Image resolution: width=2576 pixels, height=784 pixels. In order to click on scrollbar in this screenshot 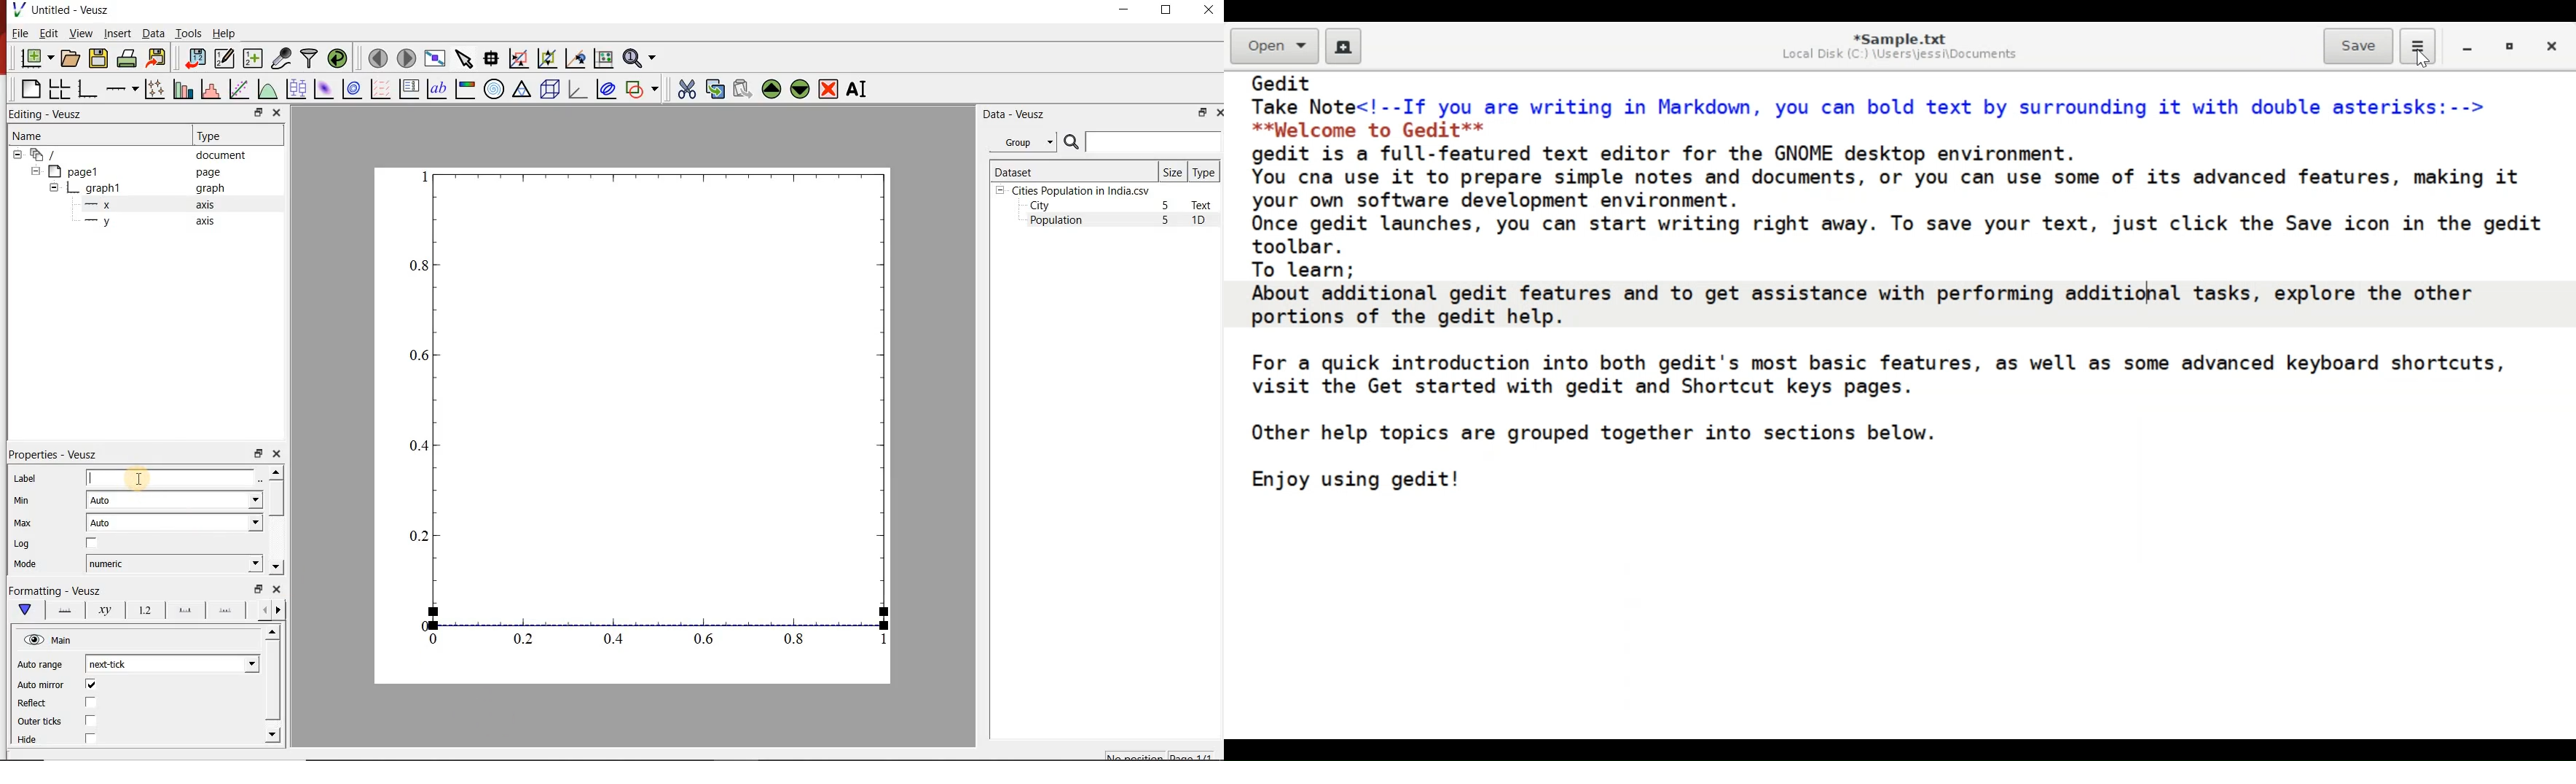, I will do `click(276, 520)`.